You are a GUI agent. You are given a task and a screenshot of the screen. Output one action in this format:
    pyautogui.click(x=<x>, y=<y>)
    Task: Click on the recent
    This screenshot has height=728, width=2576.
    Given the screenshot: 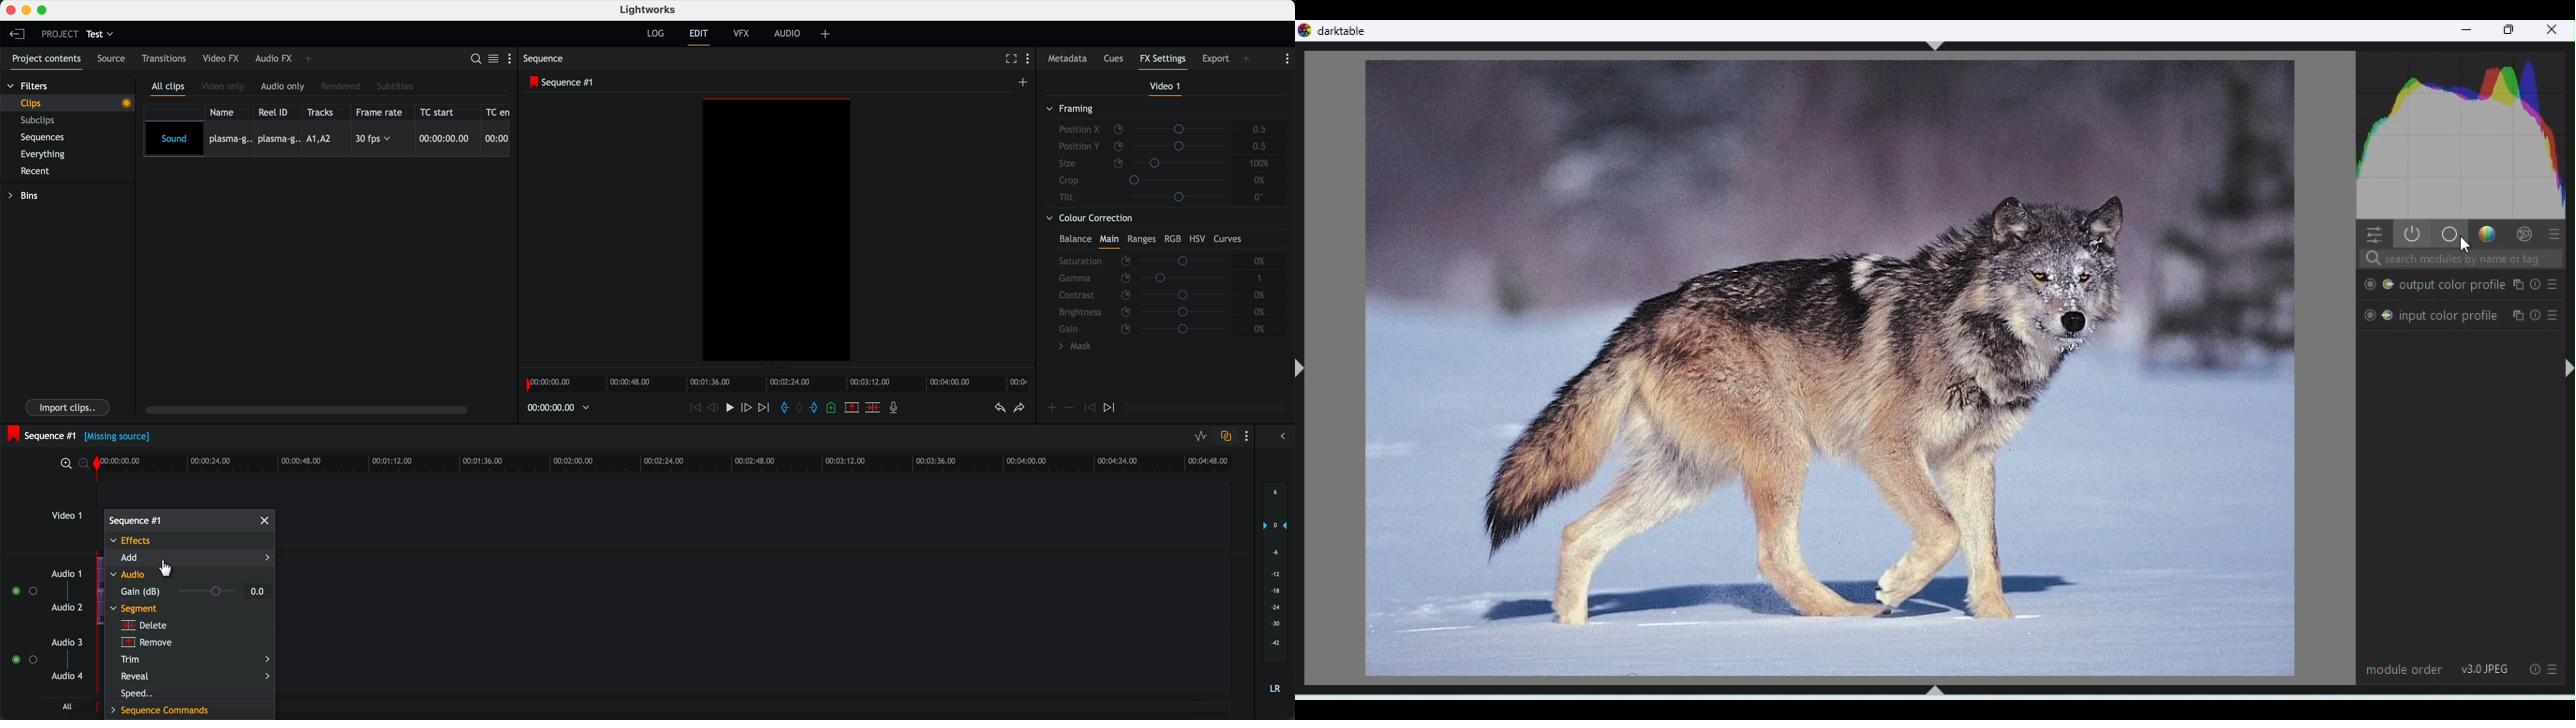 What is the action you would take?
    pyautogui.click(x=34, y=170)
    